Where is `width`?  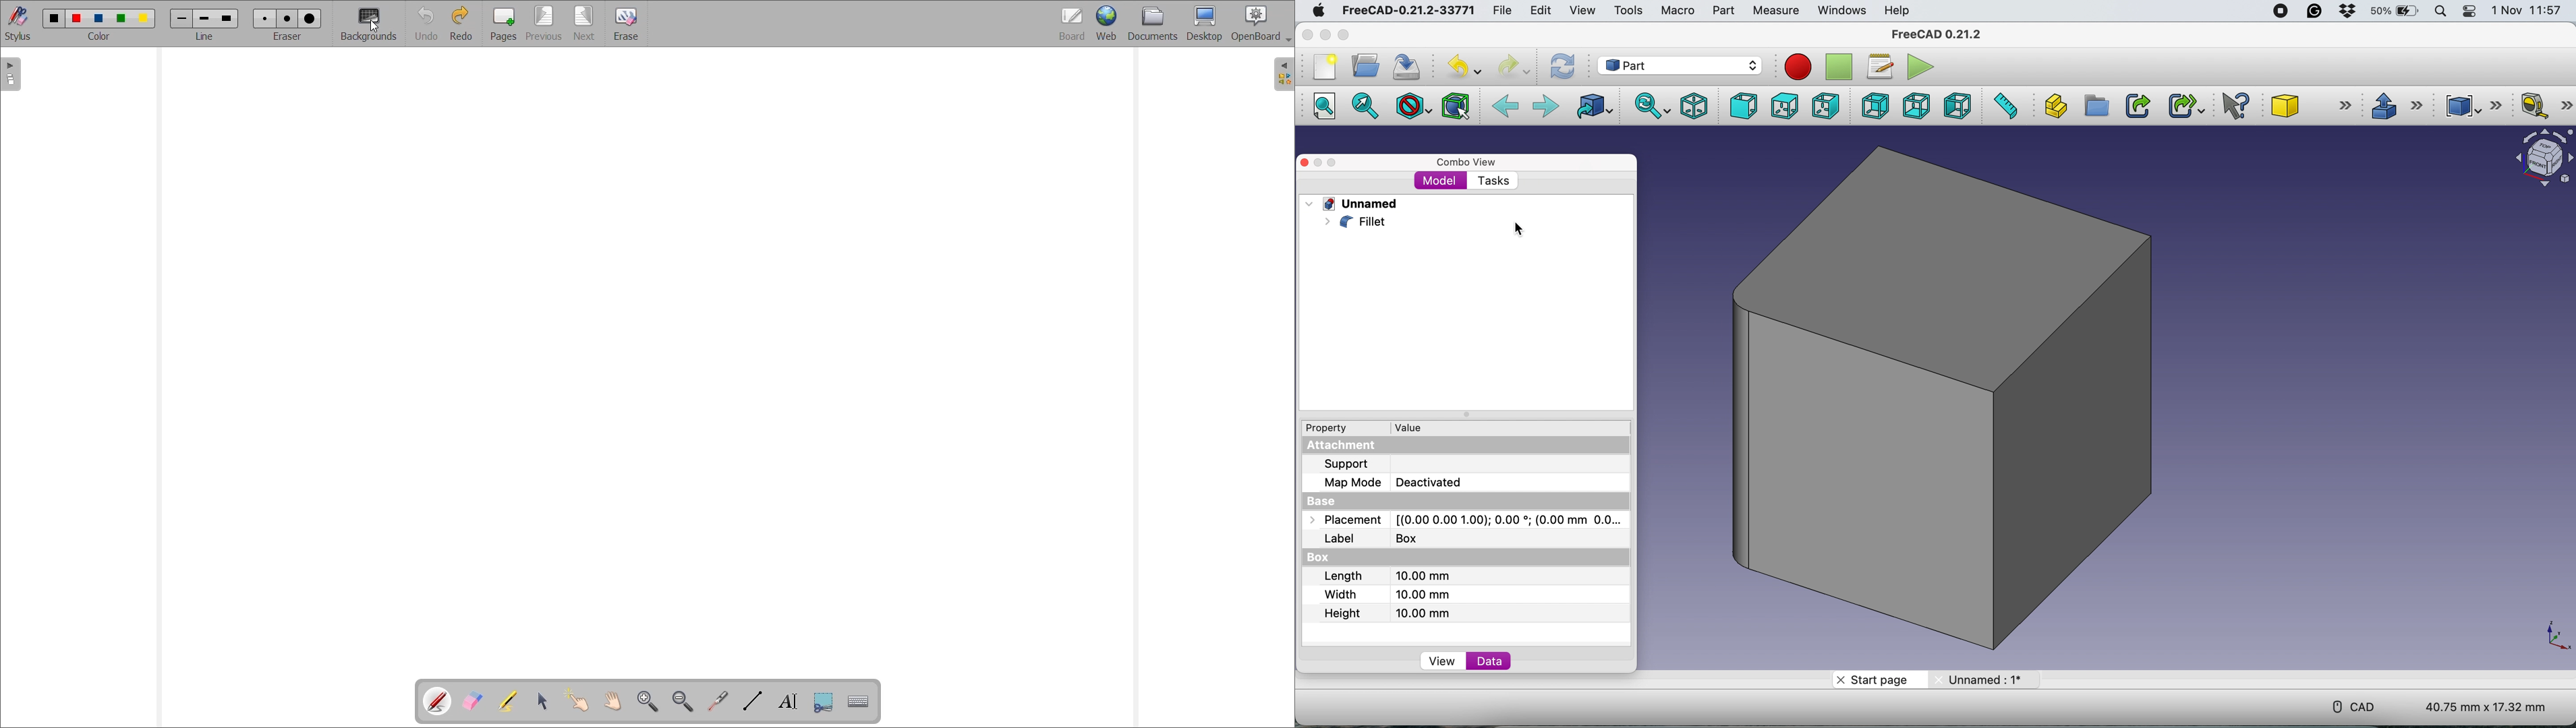
width is located at coordinates (1390, 595).